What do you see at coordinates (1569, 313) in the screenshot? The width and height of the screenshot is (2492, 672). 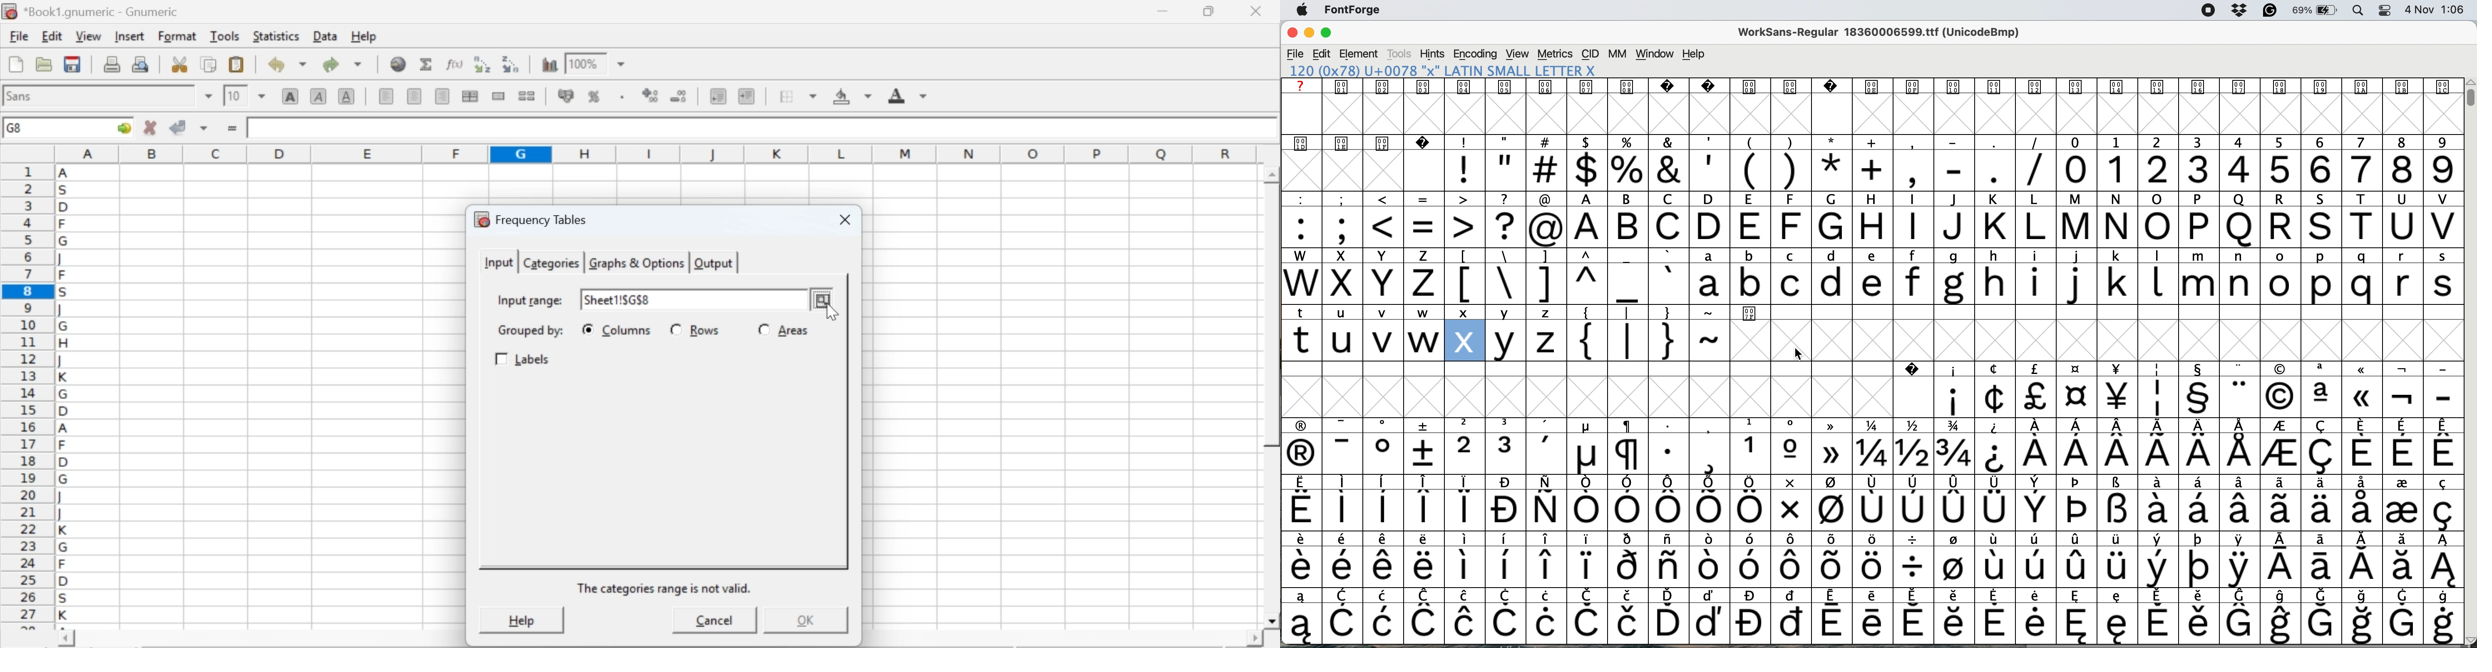 I see `special characters` at bounding box center [1569, 313].